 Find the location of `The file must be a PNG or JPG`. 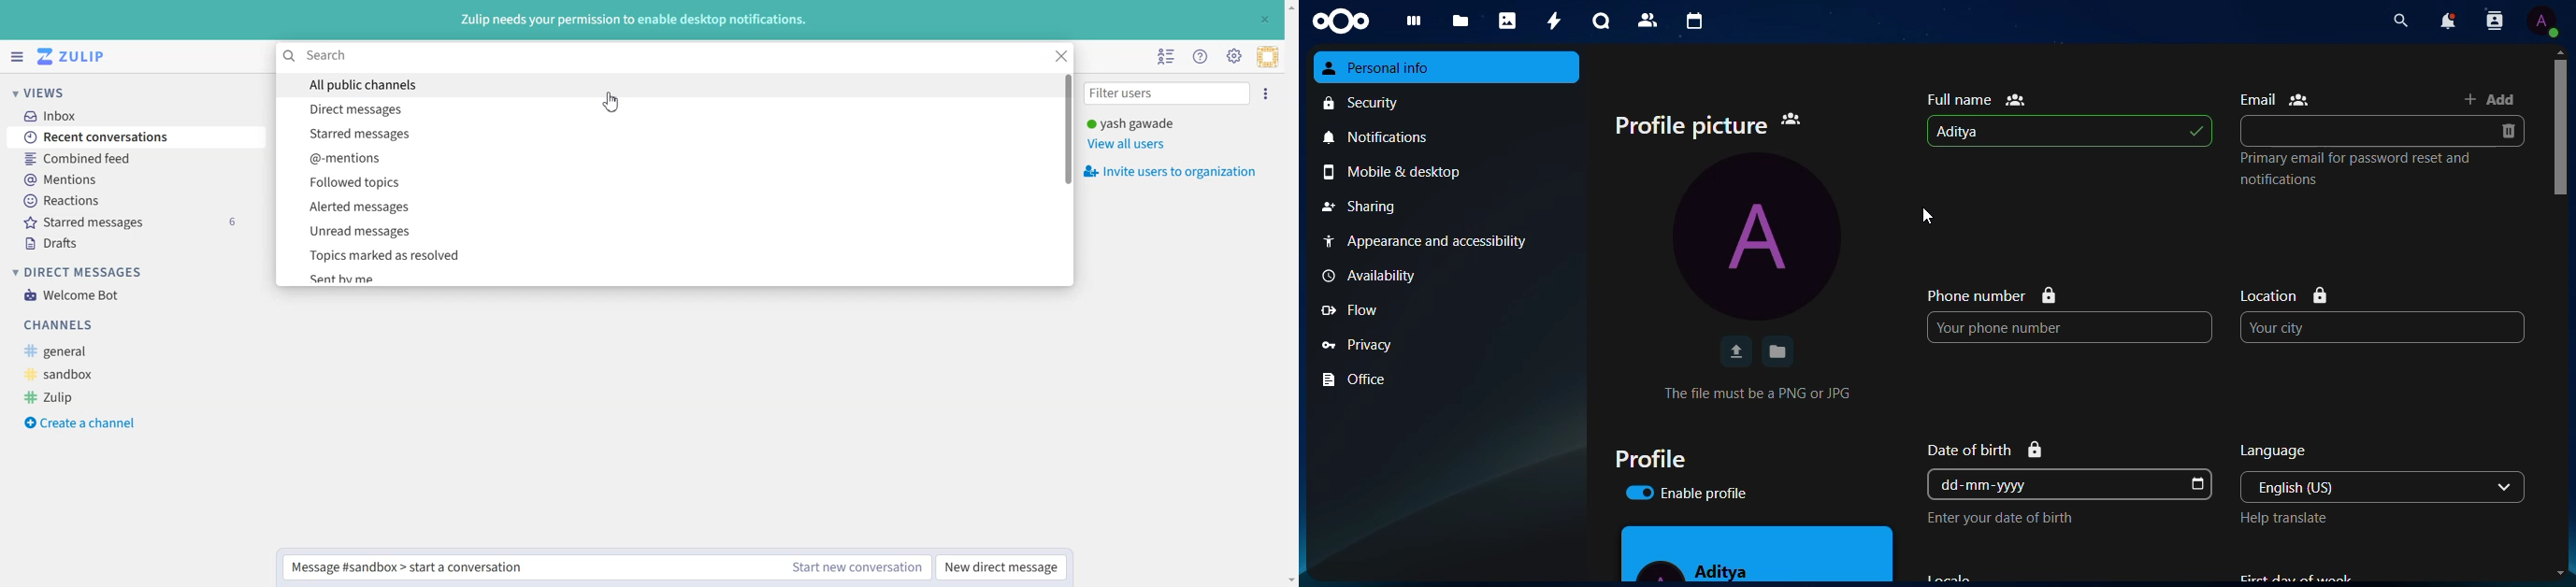

The file must be a PNG or JPG is located at coordinates (1757, 393).